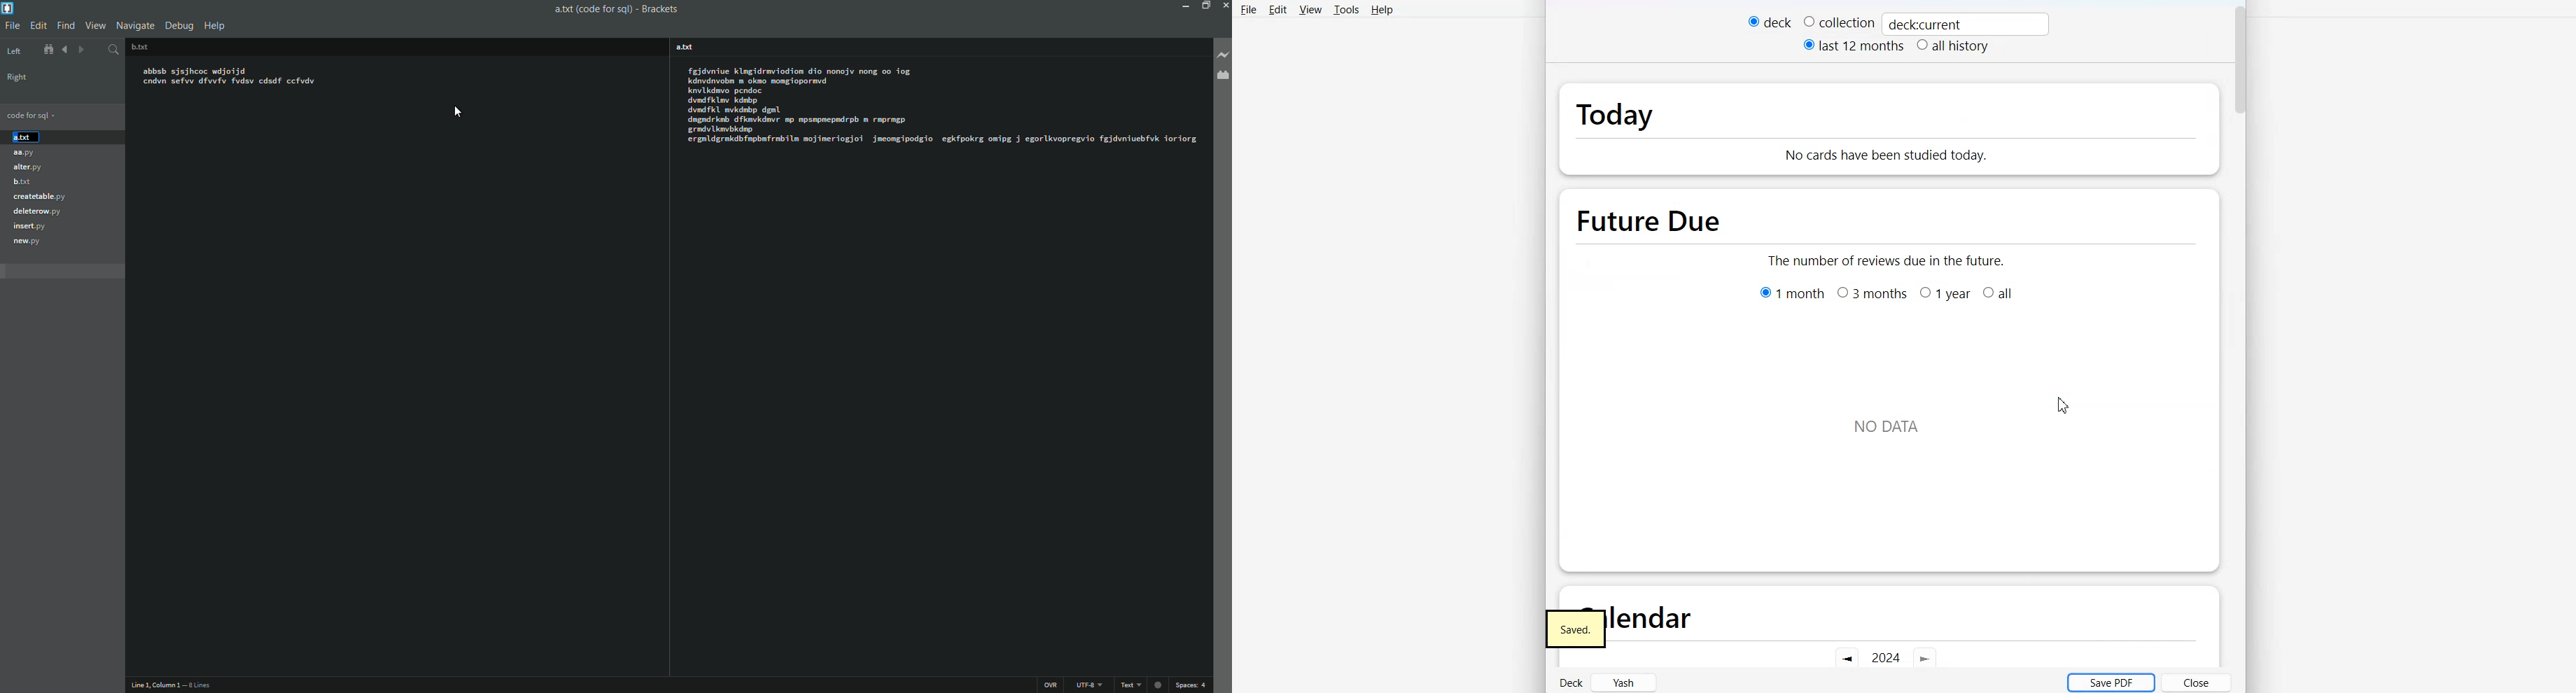  I want to click on Future Due, so click(1652, 216).